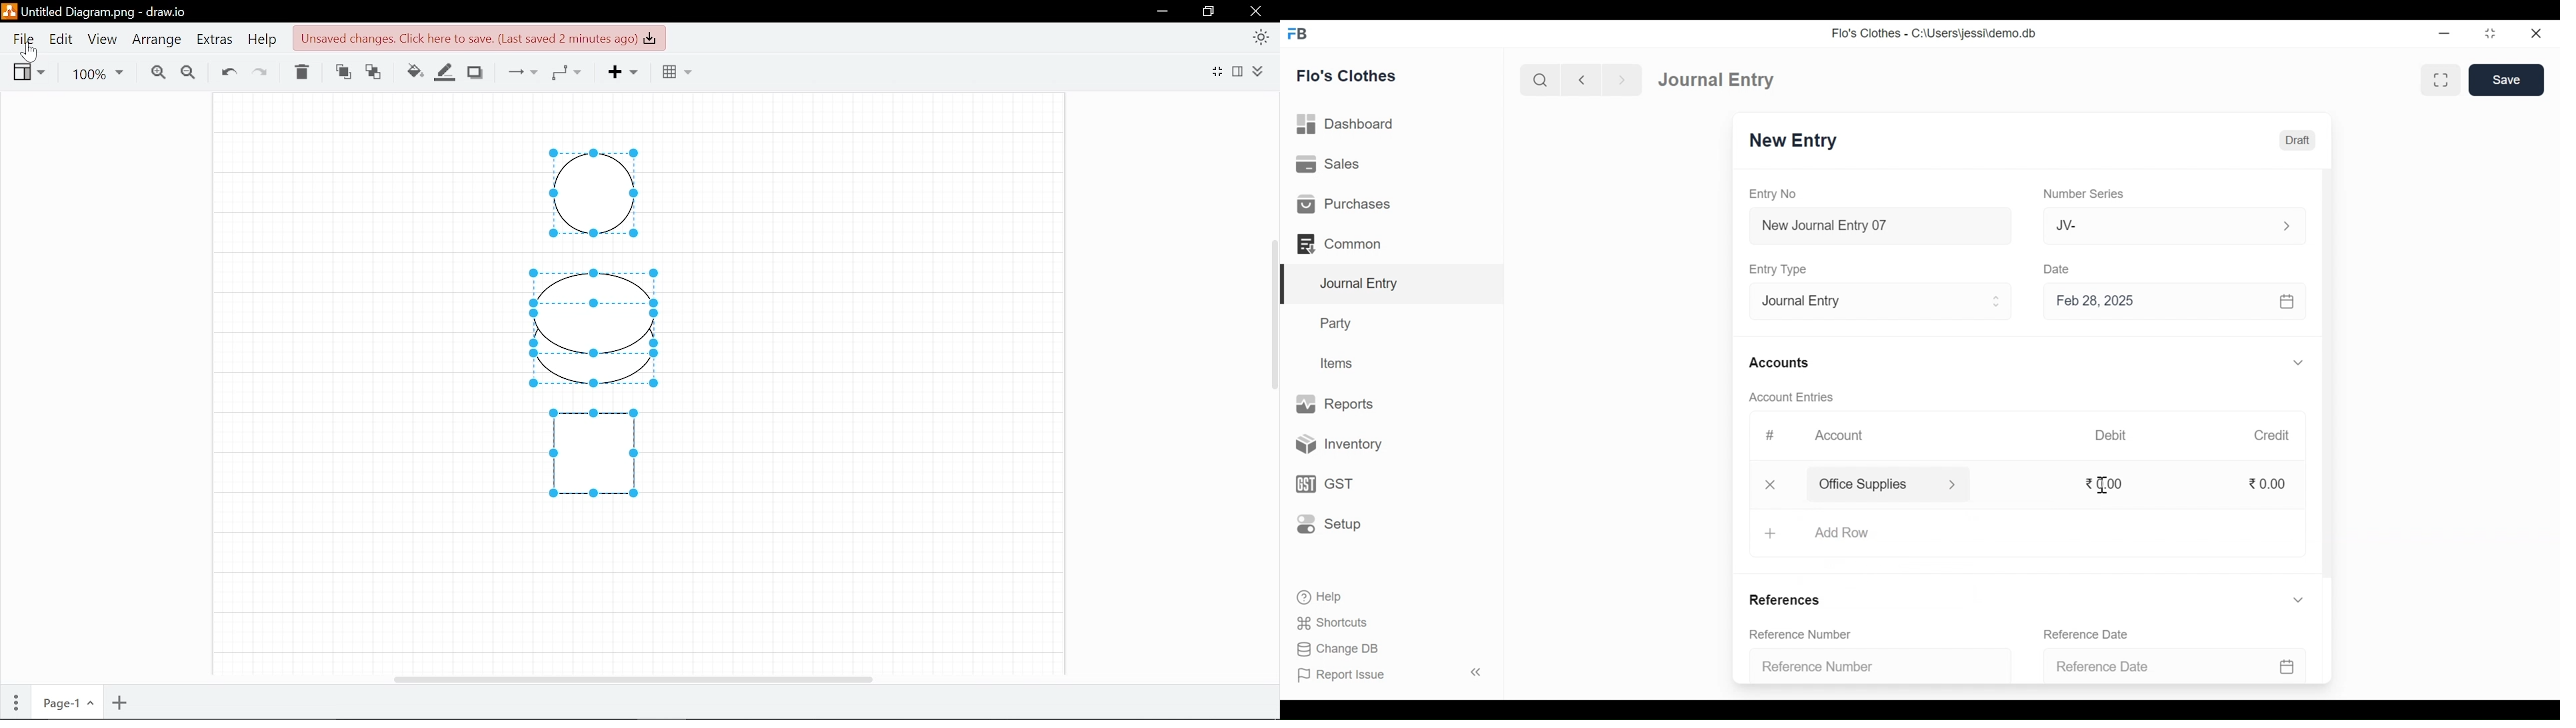  What do you see at coordinates (1801, 633) in the screenshot?
I see `Reference Number` at bounding box center [1801, 633].